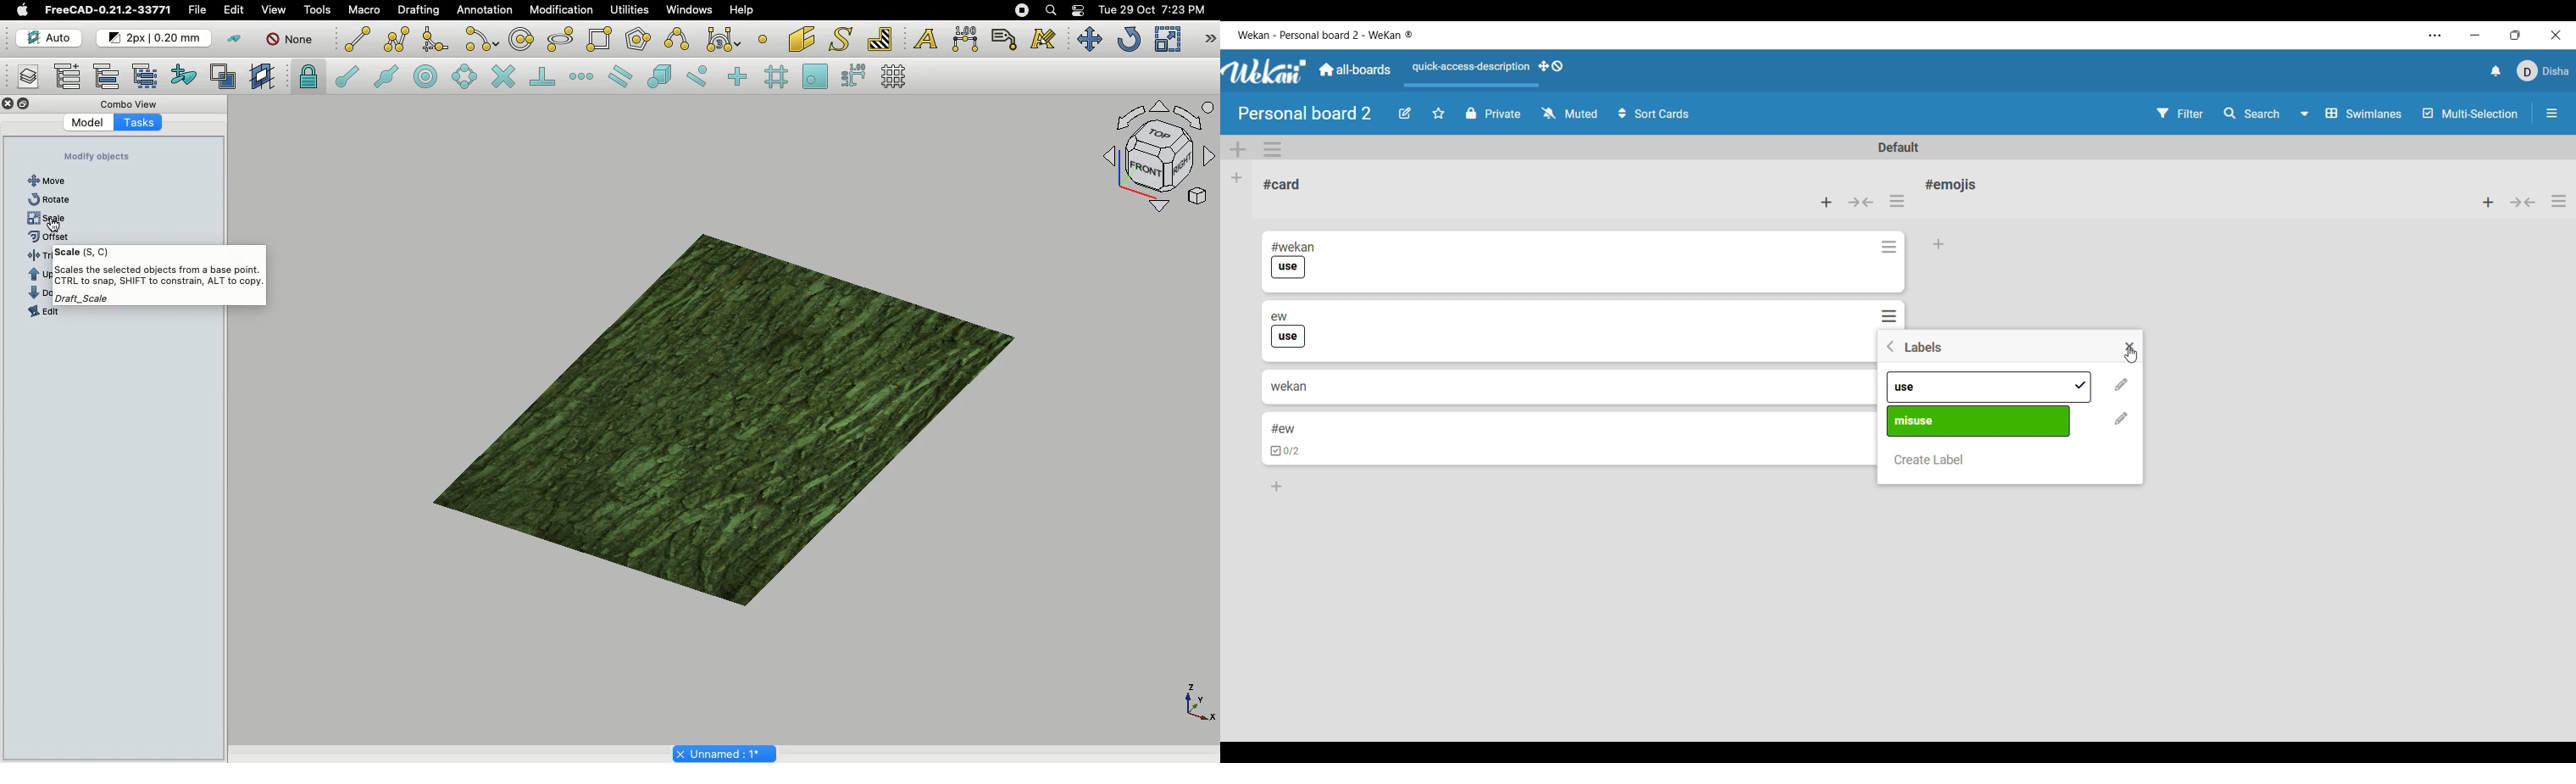 This screenshot has width=2576, height=784. Describe the element at coordinates (2250, 112) in the screenshot. I see `Search` at that location.